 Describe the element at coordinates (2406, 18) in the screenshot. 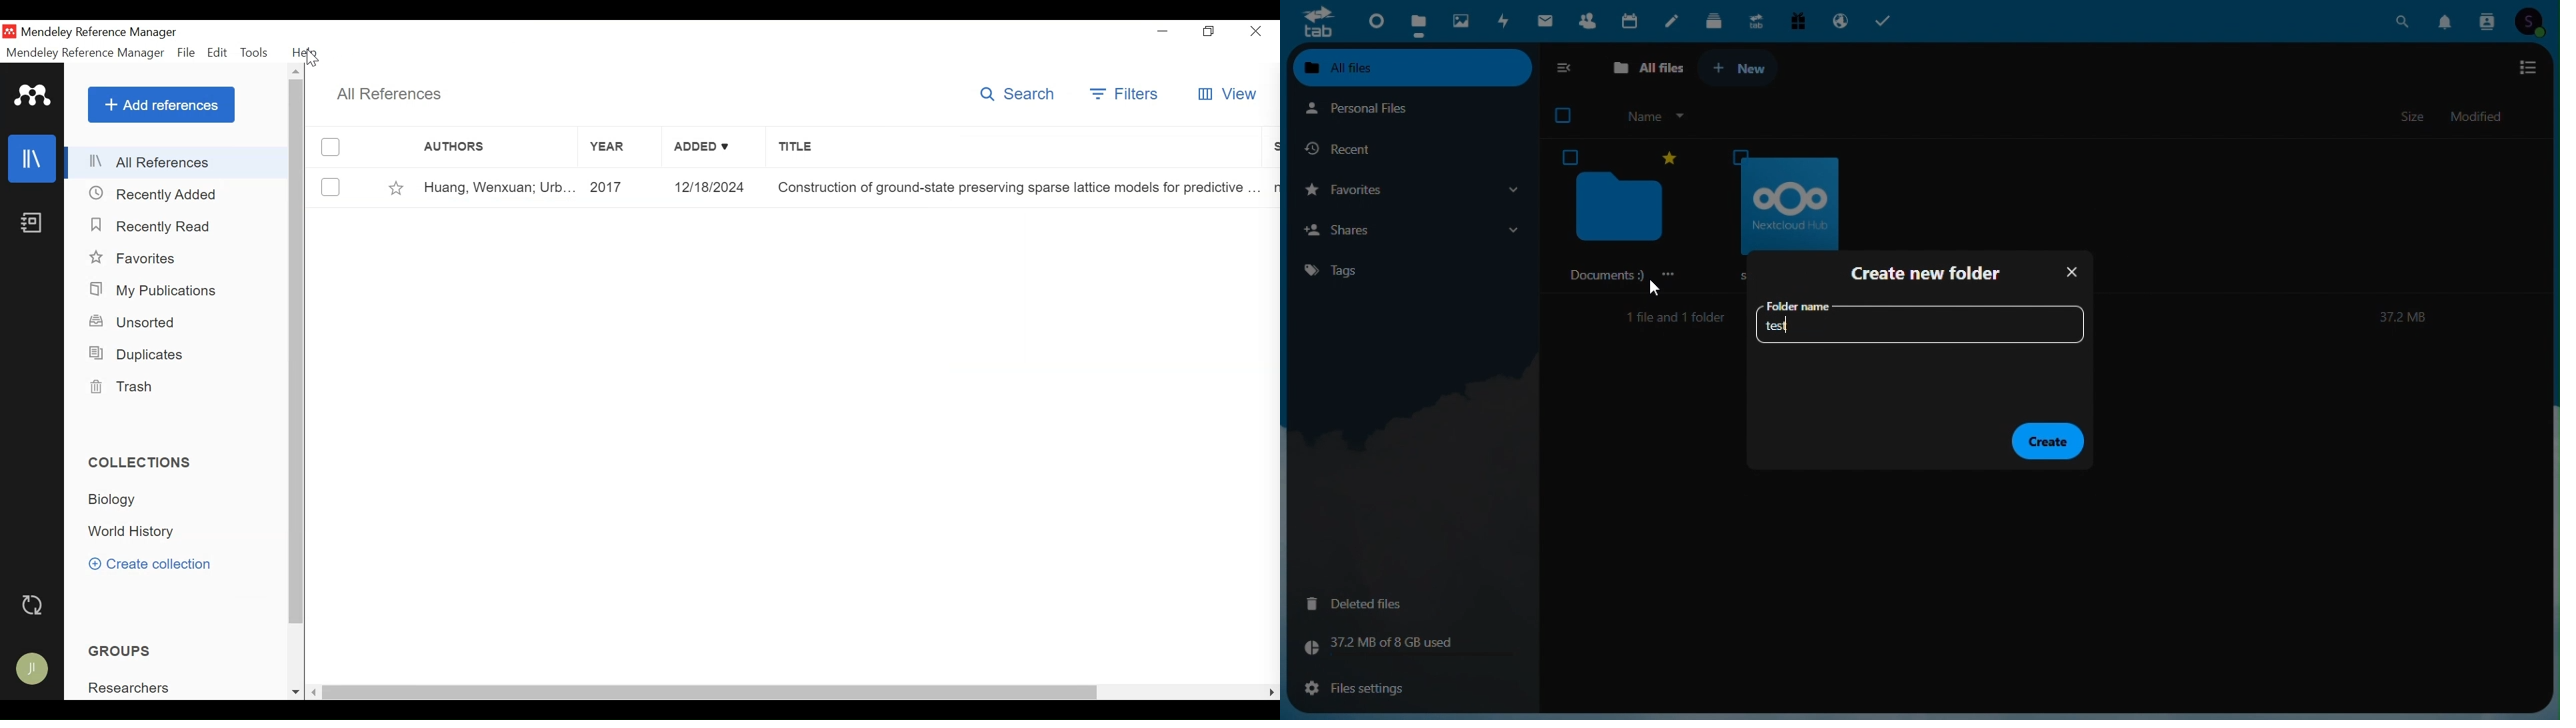

I see `Search` at that location.